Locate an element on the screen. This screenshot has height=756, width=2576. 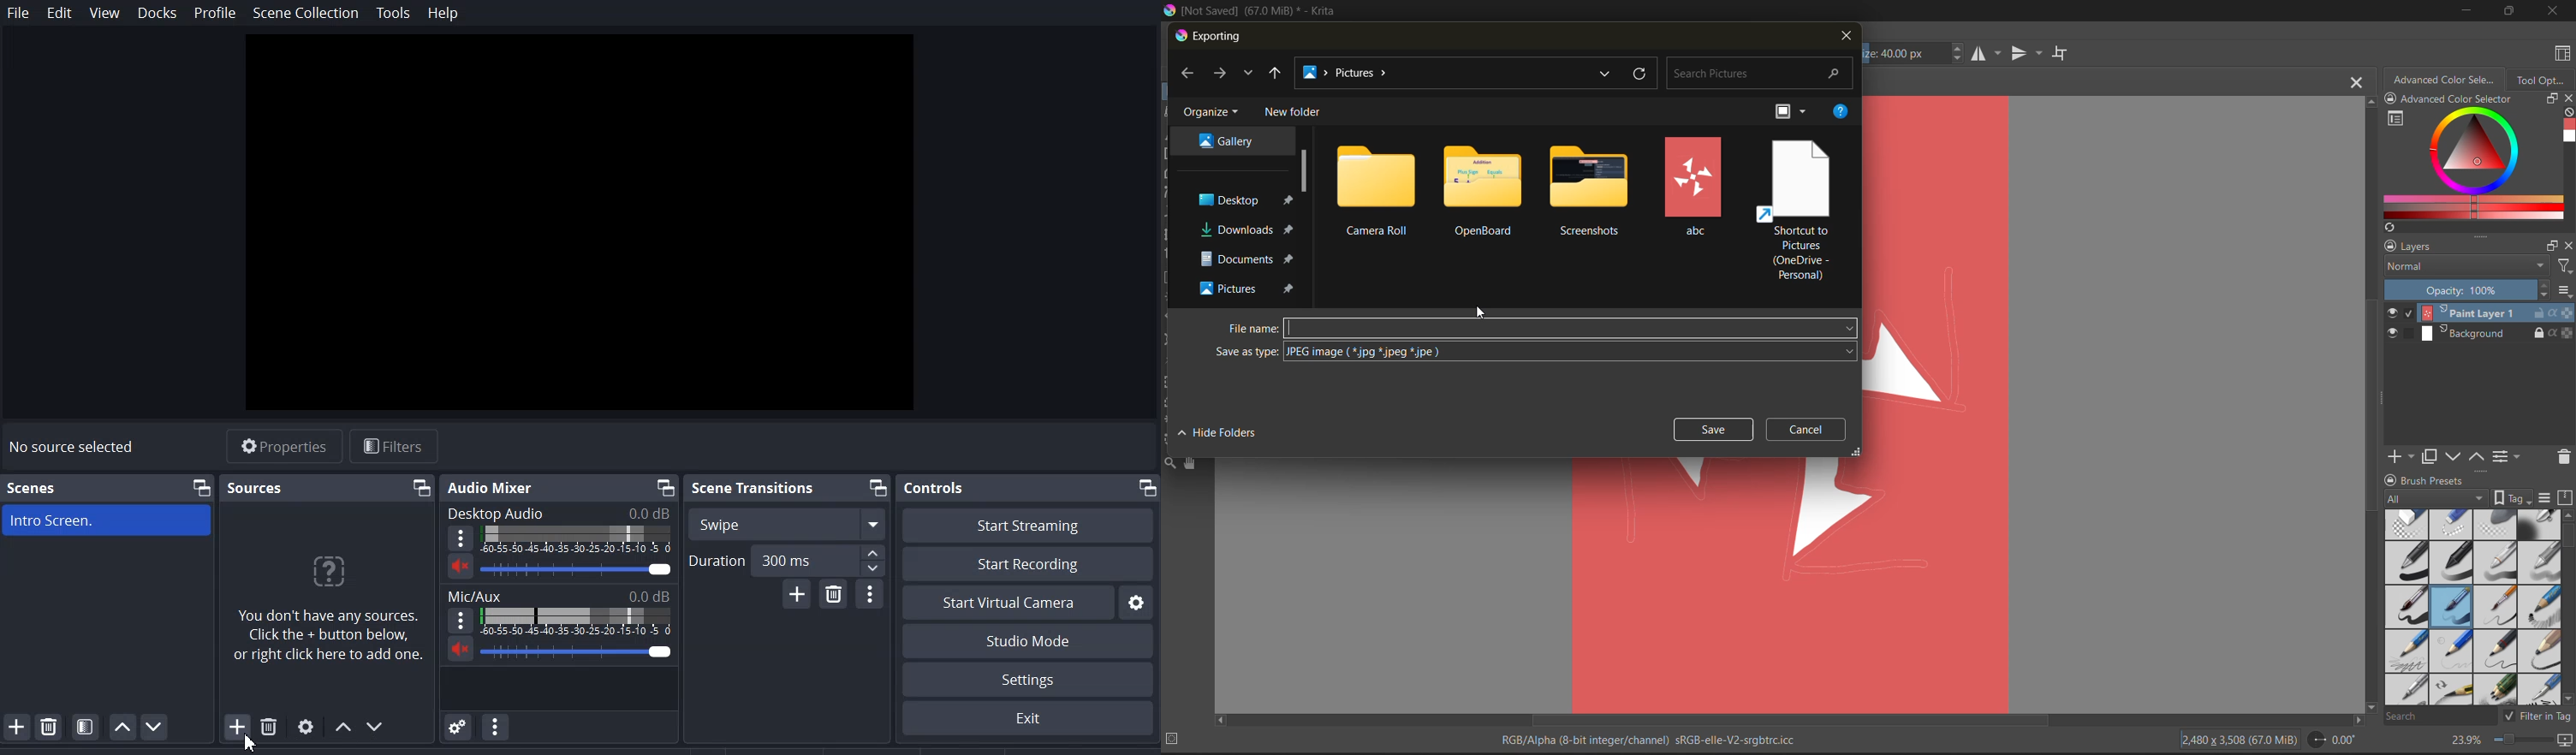
Remove Selected Source is located at coordinates (269, 727).